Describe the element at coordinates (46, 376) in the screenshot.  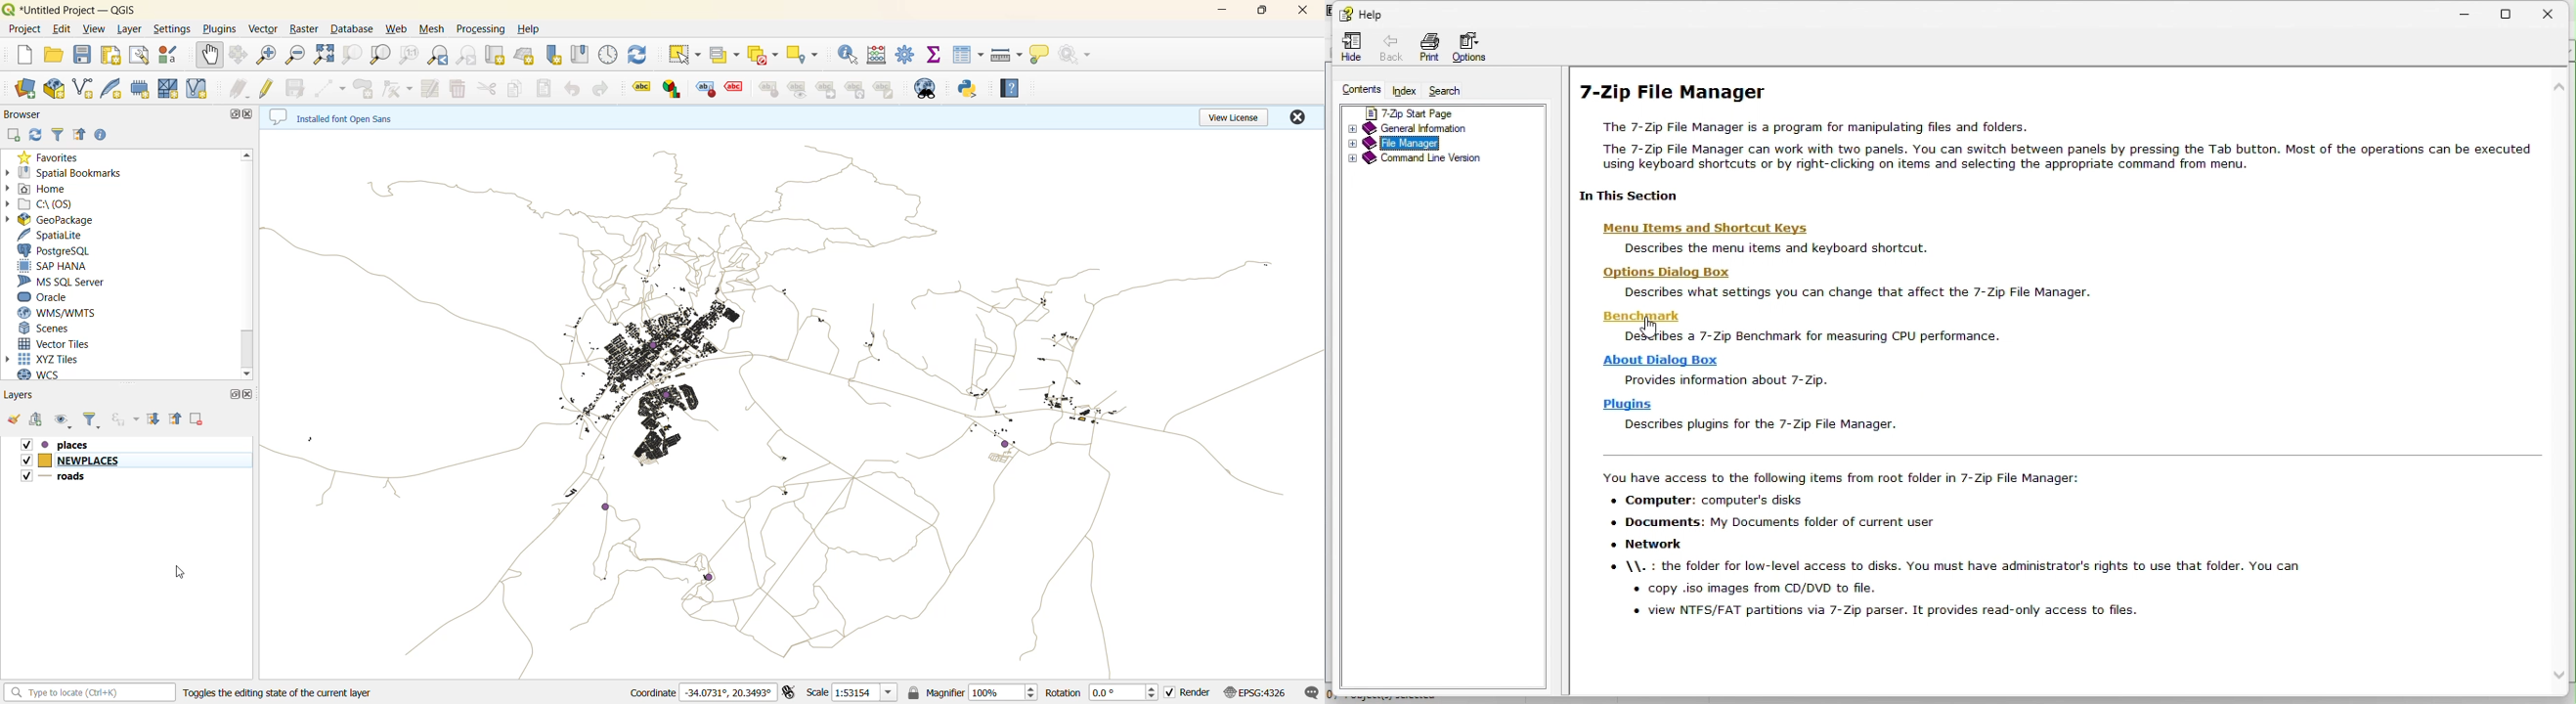
I see `wcs` at that location.